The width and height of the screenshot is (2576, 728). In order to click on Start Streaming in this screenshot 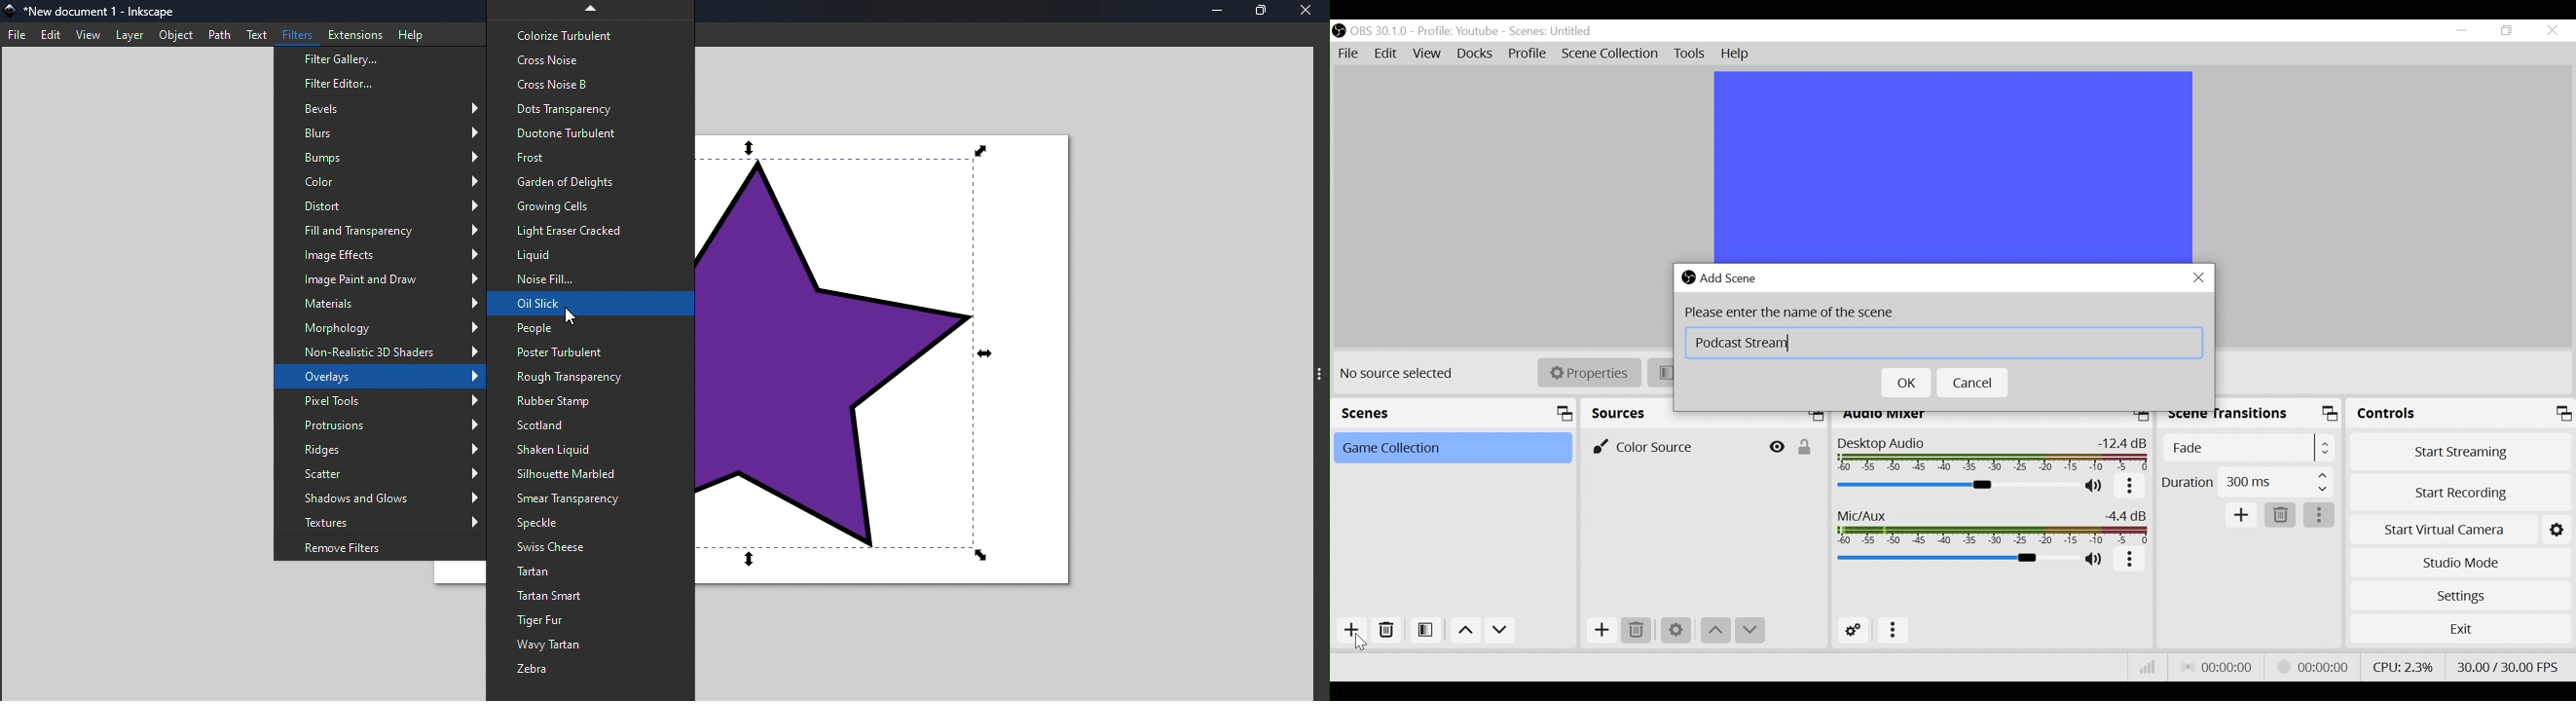, I will do `click(2460, 449)`.